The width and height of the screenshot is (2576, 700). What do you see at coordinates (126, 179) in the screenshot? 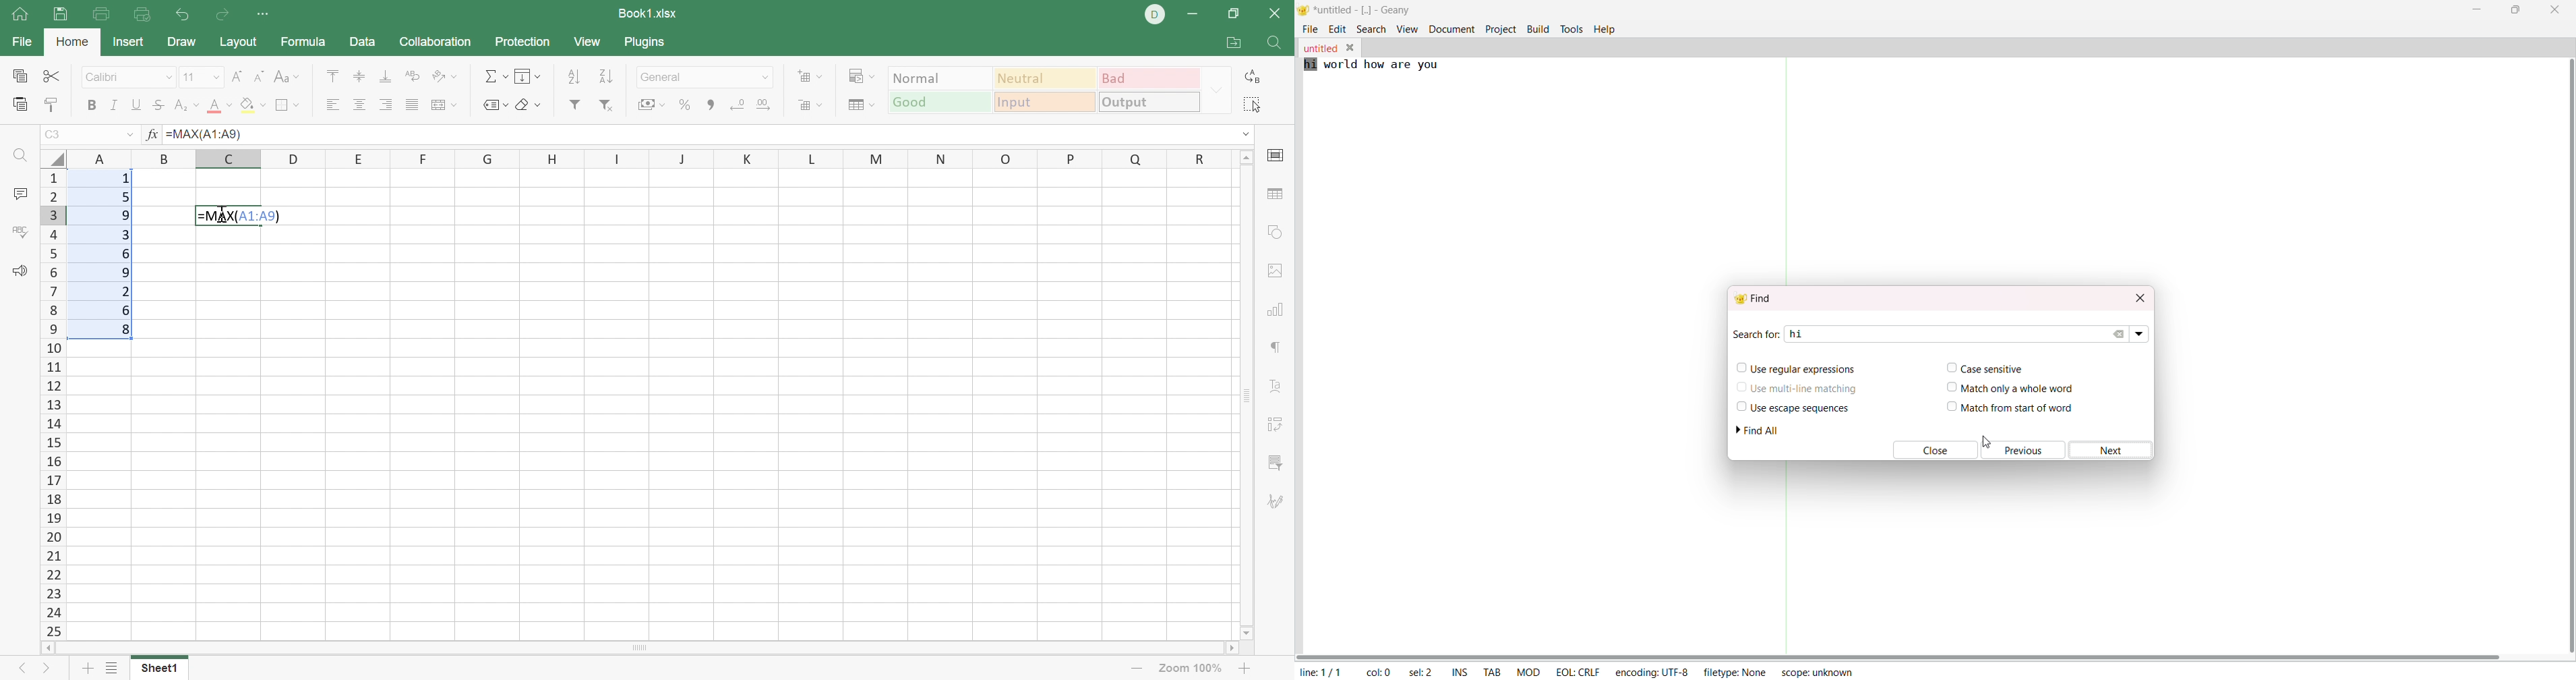
I see `1` at bounding box center [126, 179].